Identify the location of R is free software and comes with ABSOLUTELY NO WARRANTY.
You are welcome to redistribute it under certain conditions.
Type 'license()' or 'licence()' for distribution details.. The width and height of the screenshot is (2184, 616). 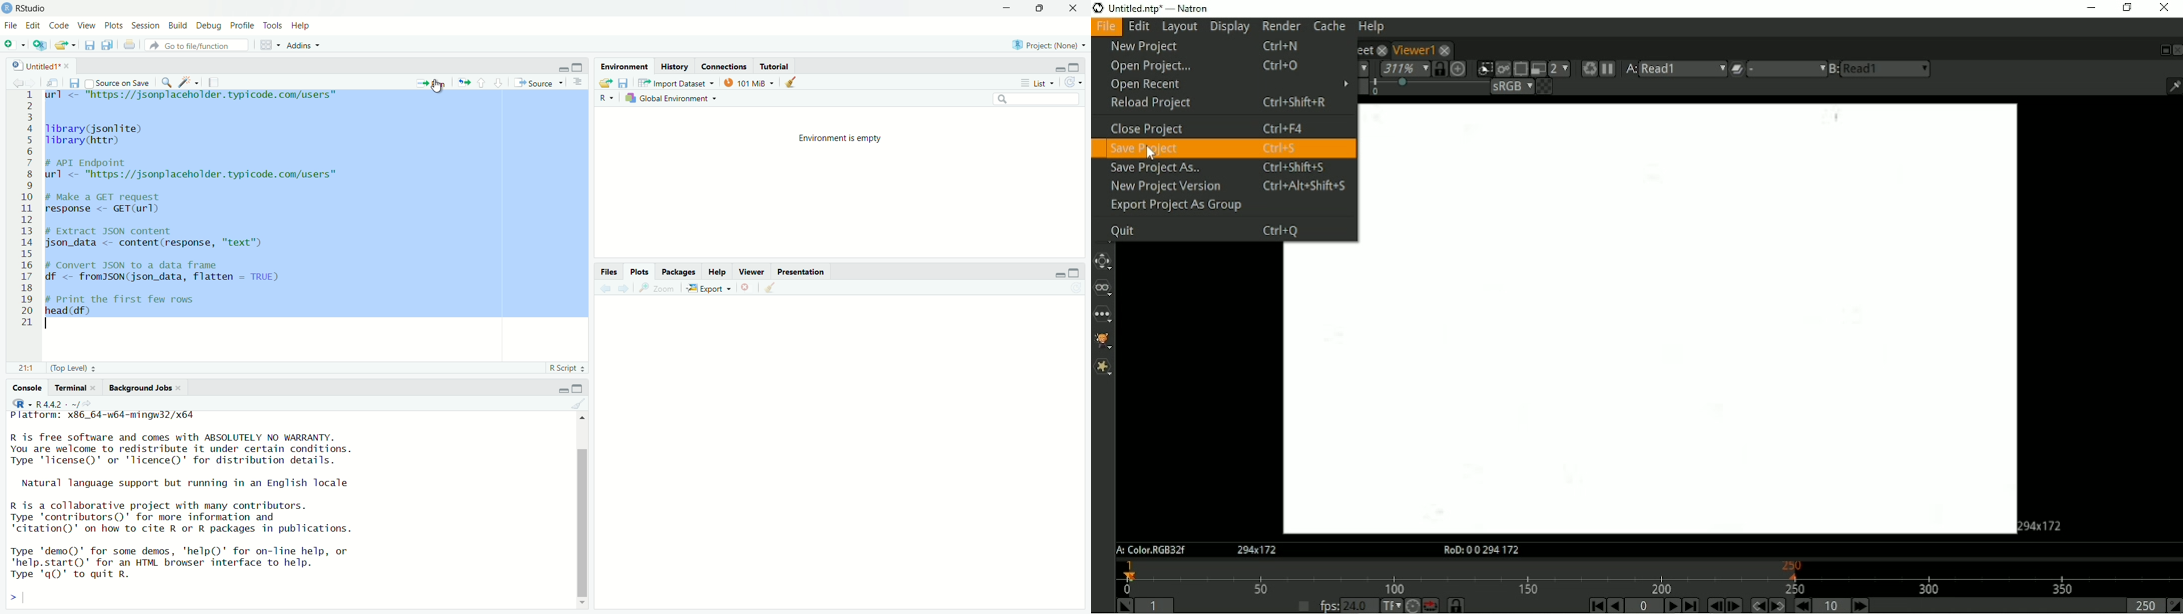
(181, 451).